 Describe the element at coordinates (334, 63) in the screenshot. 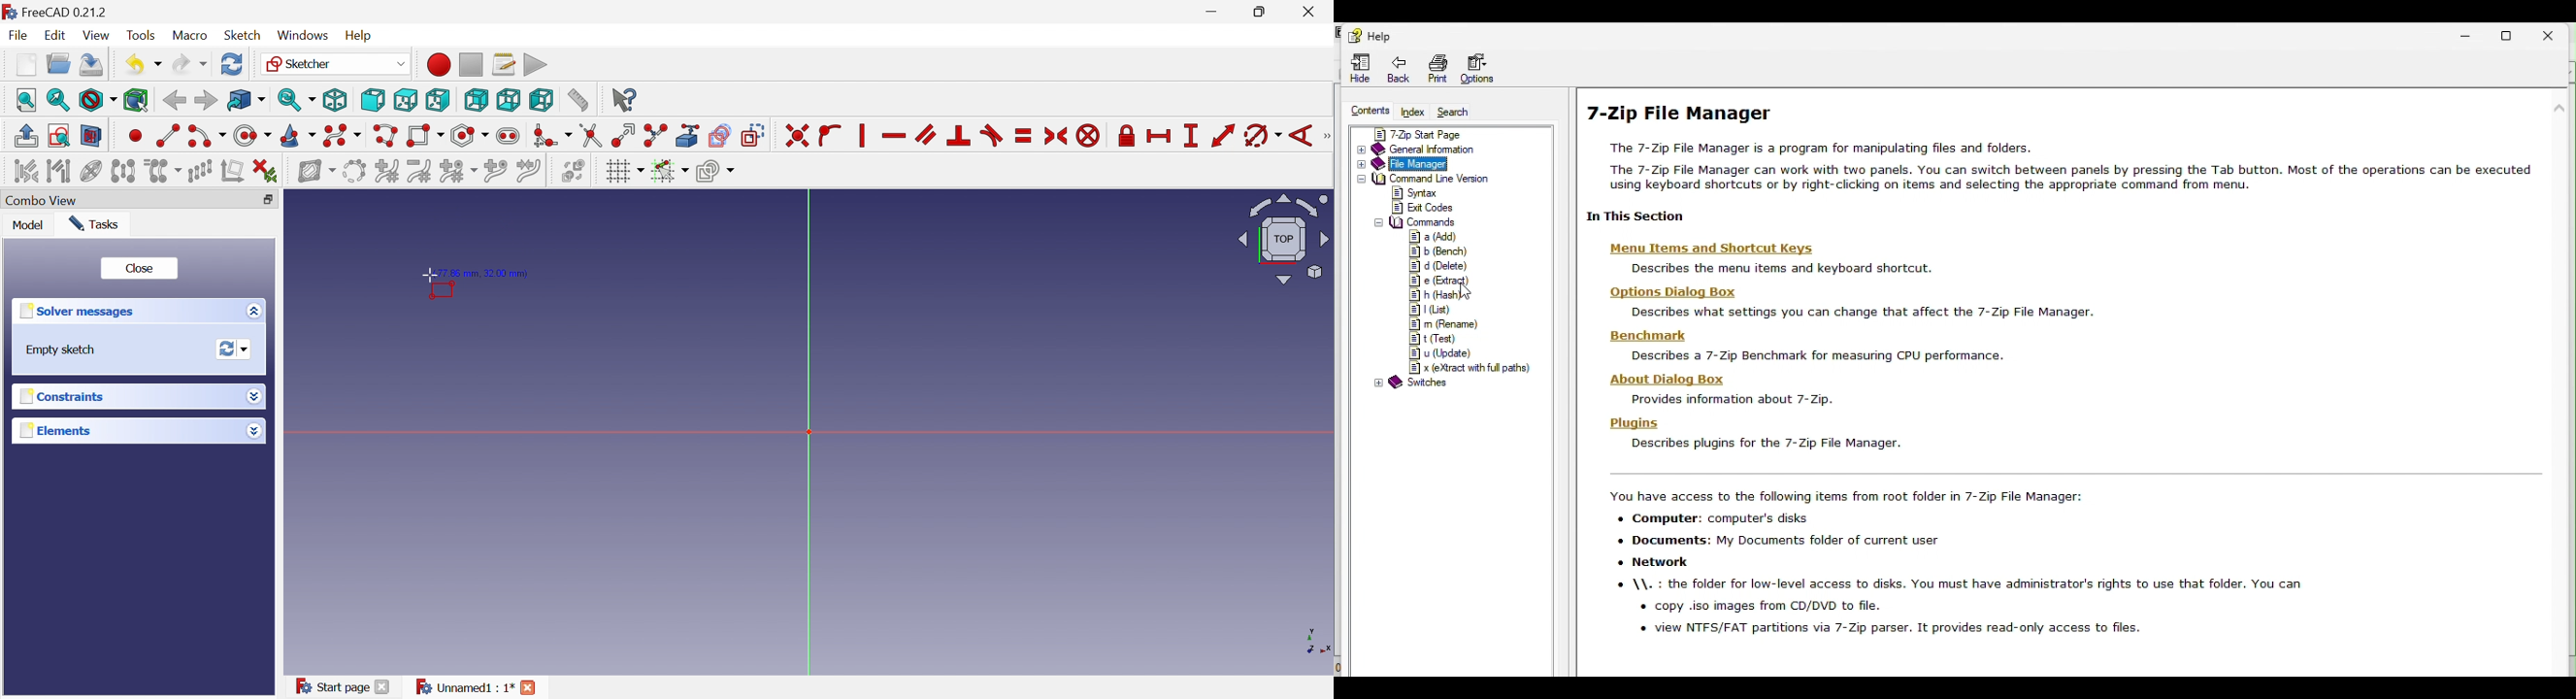

I see `Sketcher` at that location.